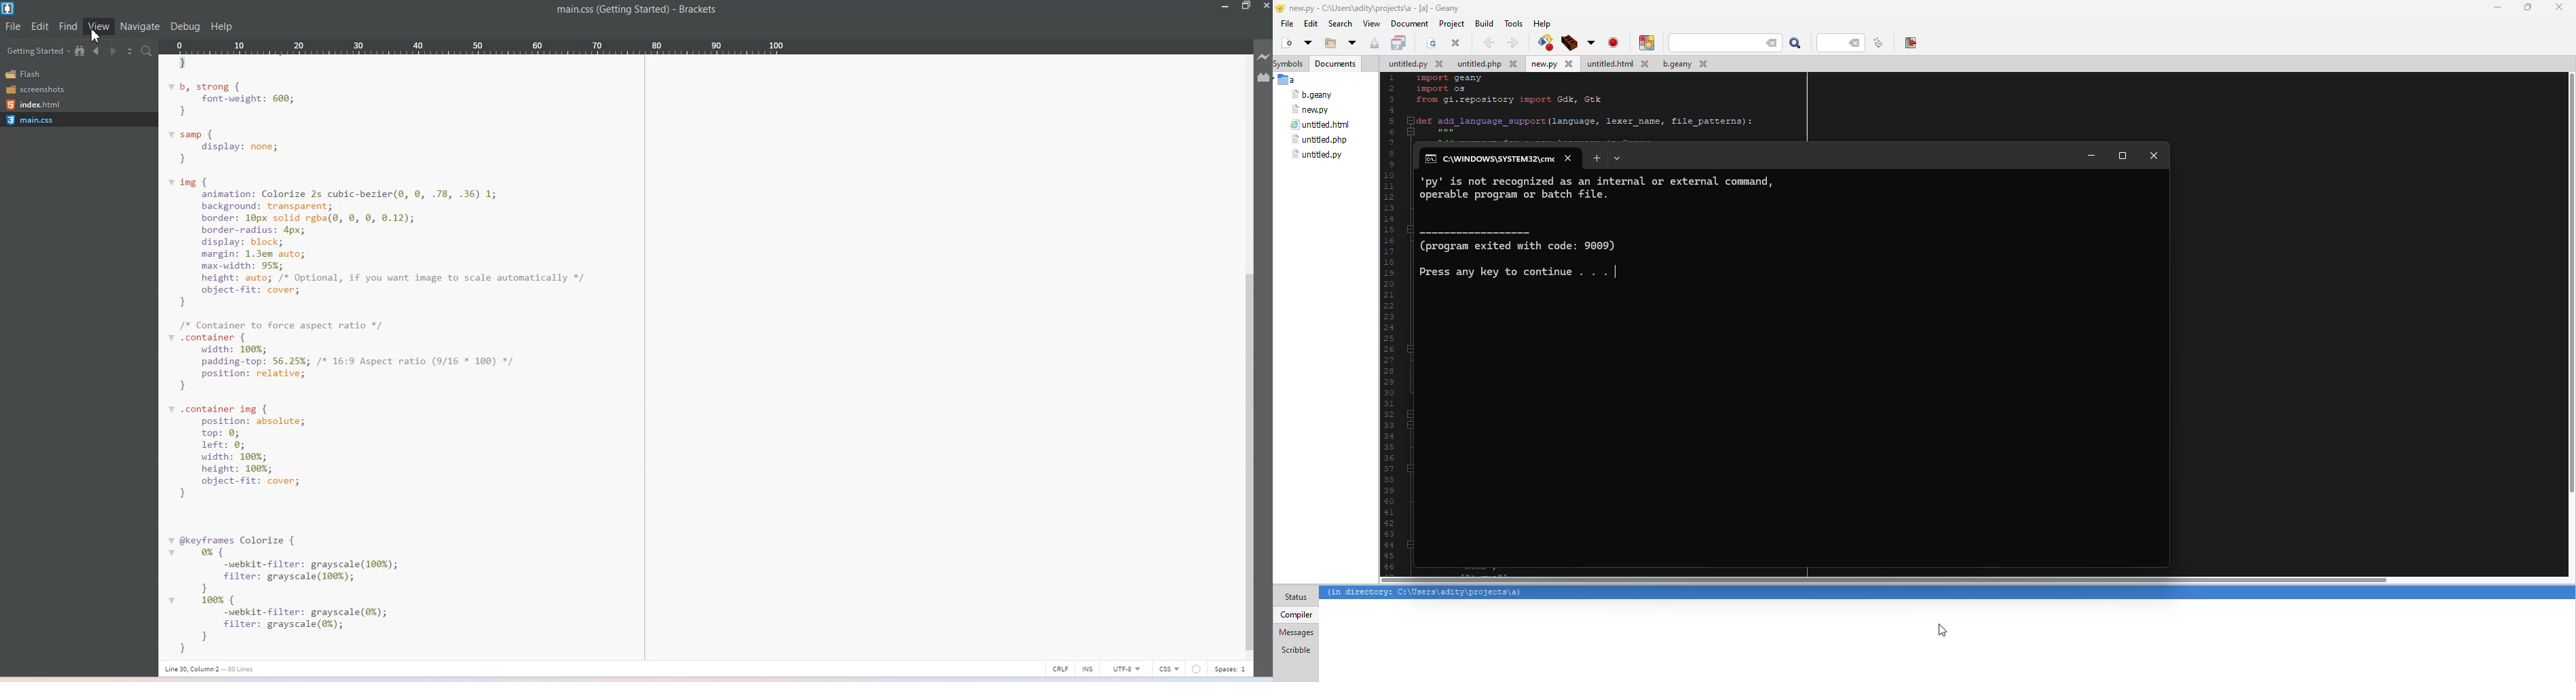 The width and height of the screenshot is (2576, 700). Describe the element at coordinates (1087, 668) in the screenshot. I see `Toggle Insert/Overwrite` at that location.